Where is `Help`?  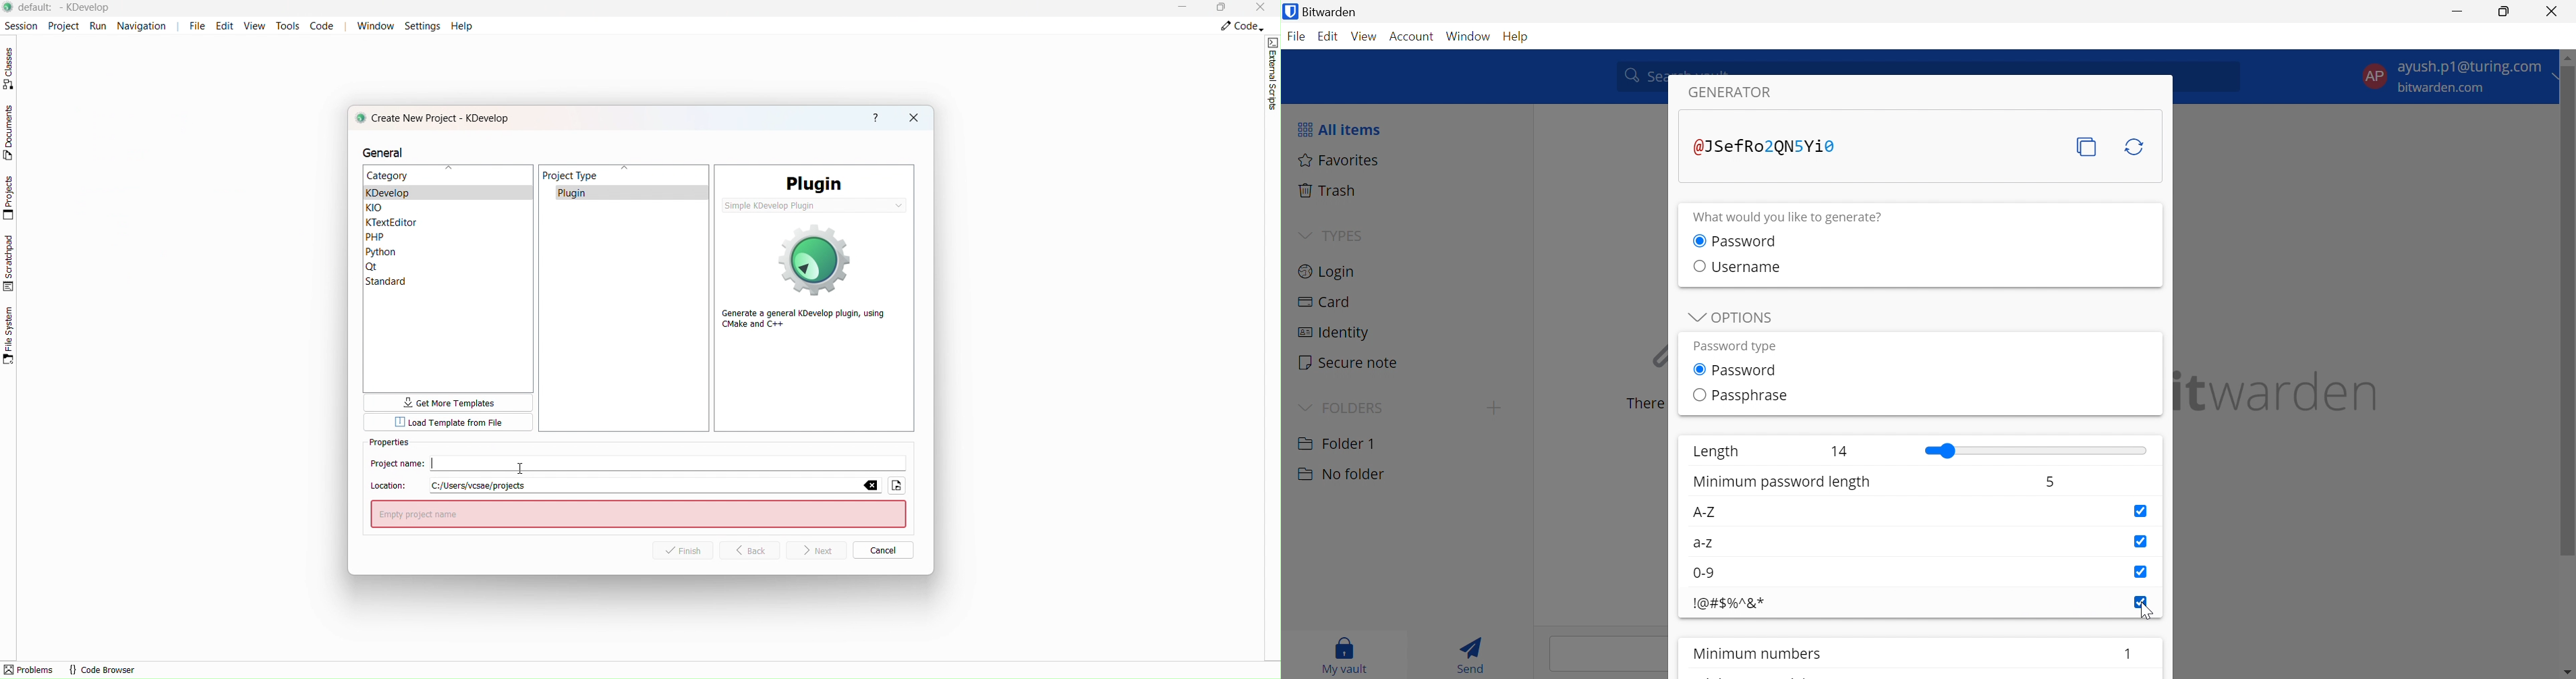
Help is located at coordinates (1517, 37).